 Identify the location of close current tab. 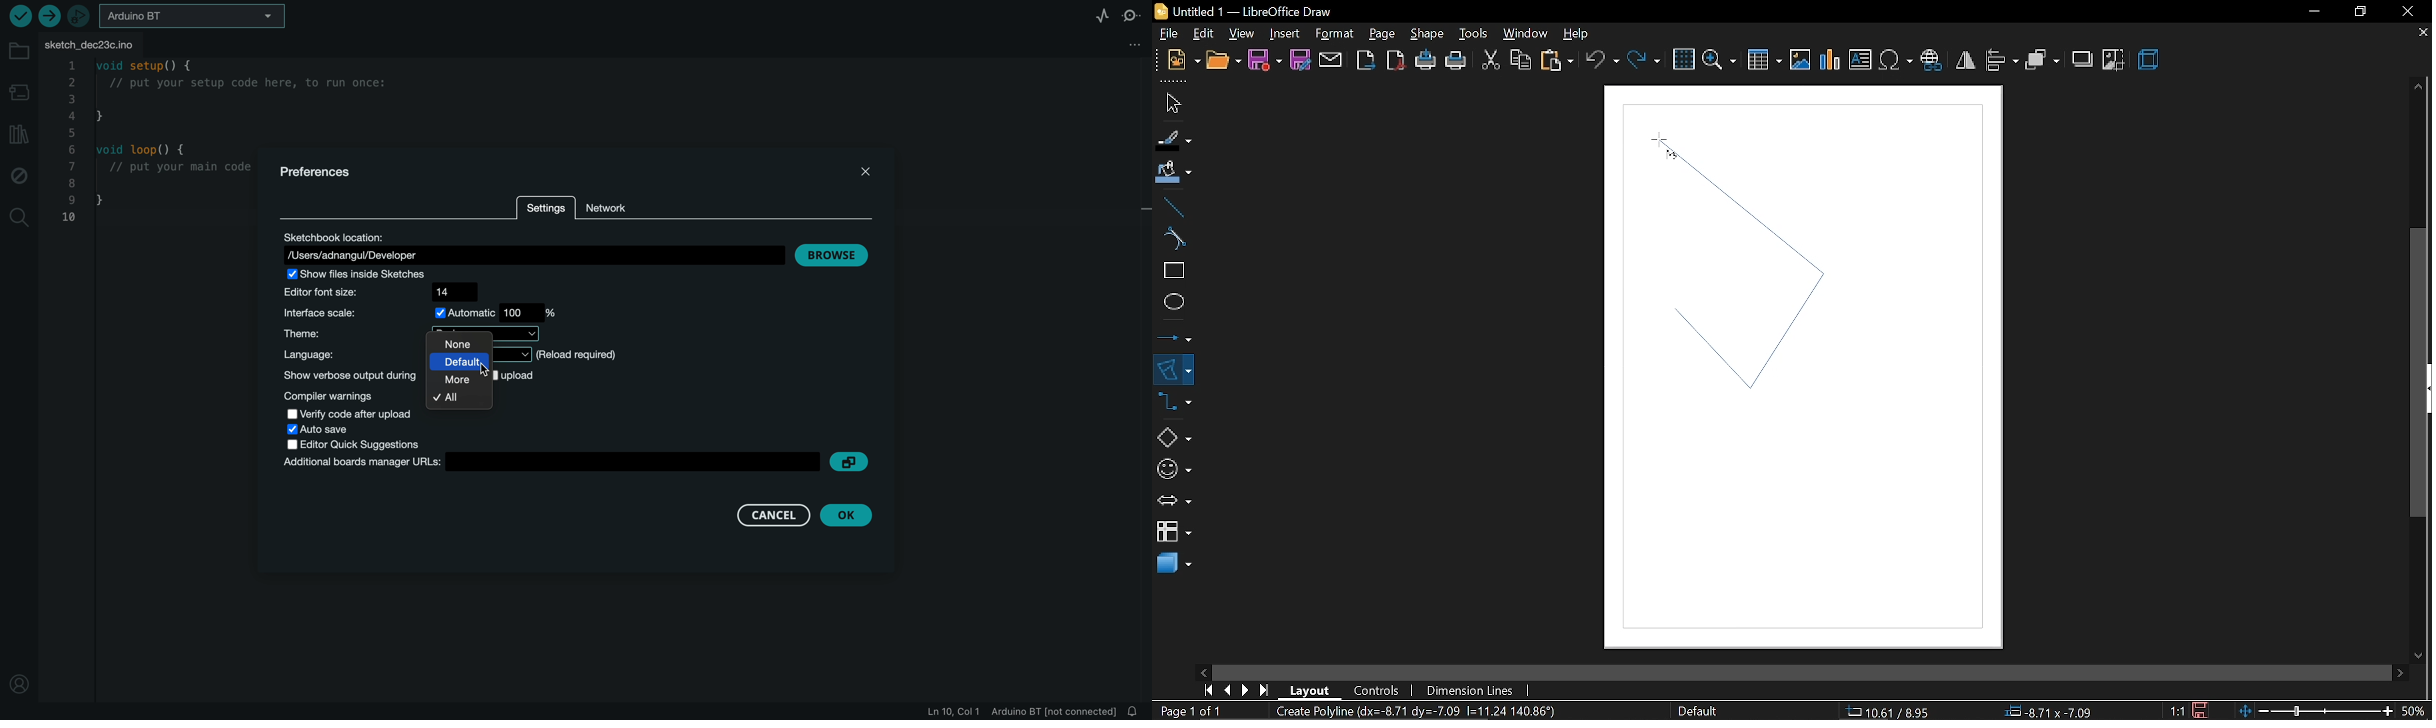
(2419, 34).